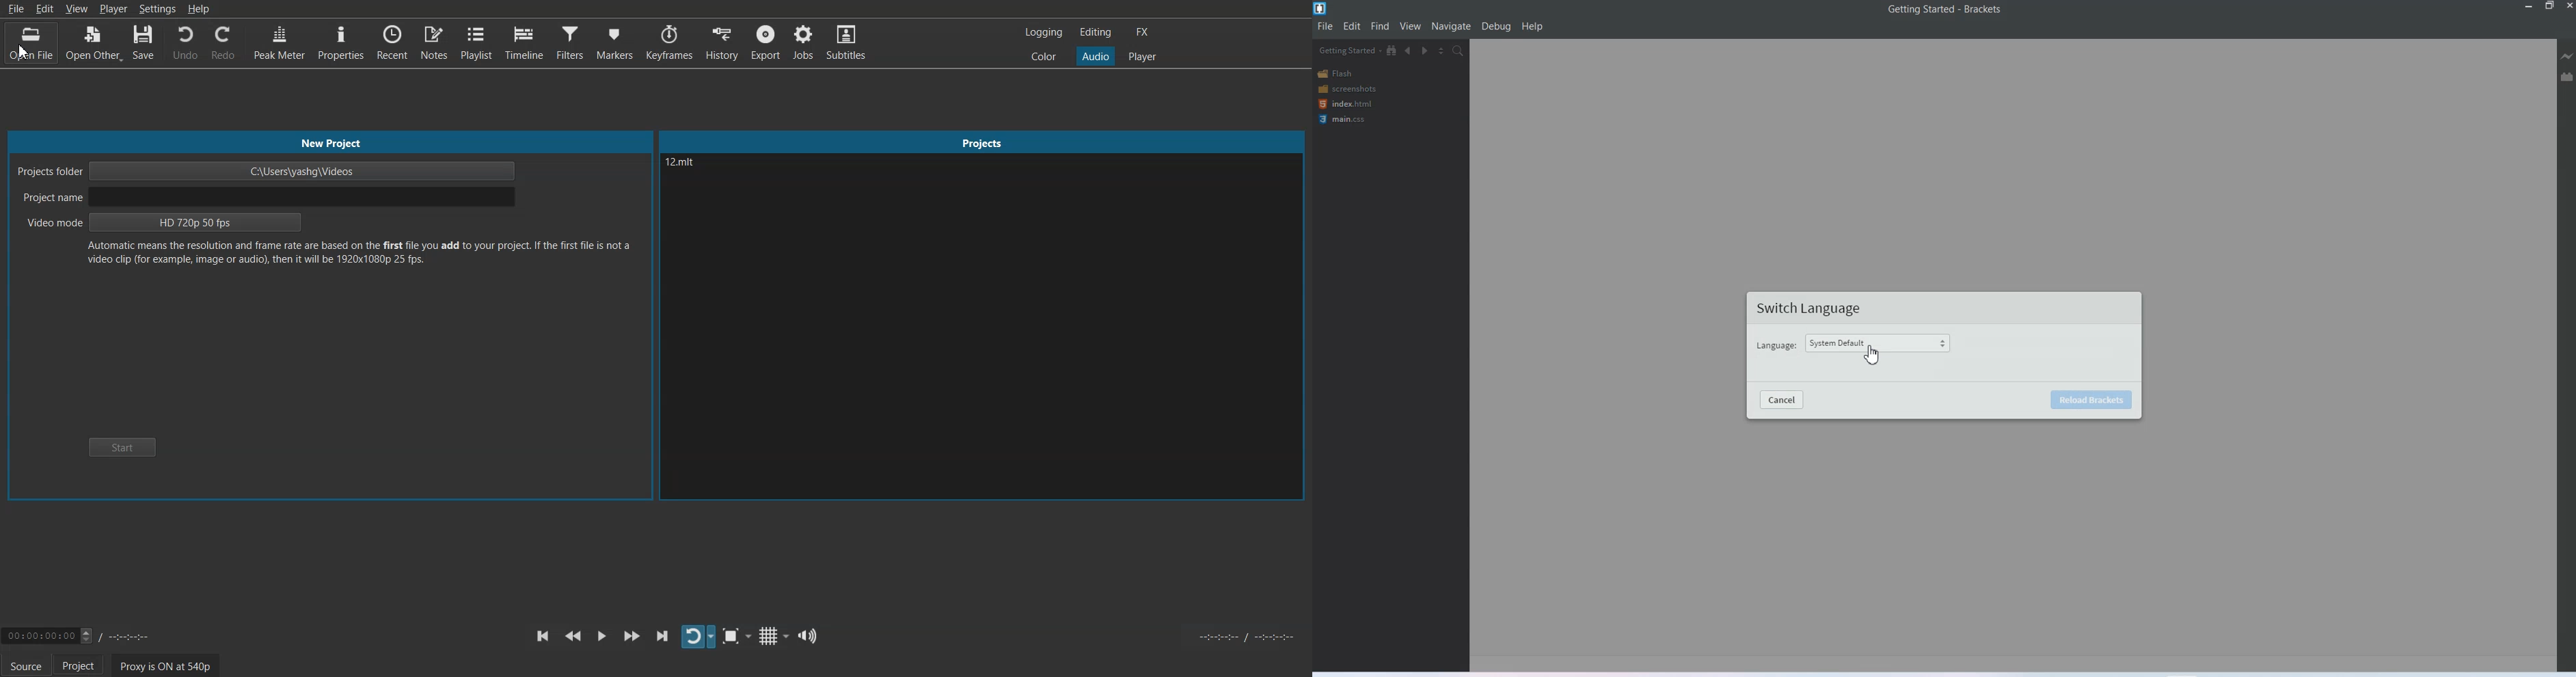  I want to click on Properties, so click(340, 42).